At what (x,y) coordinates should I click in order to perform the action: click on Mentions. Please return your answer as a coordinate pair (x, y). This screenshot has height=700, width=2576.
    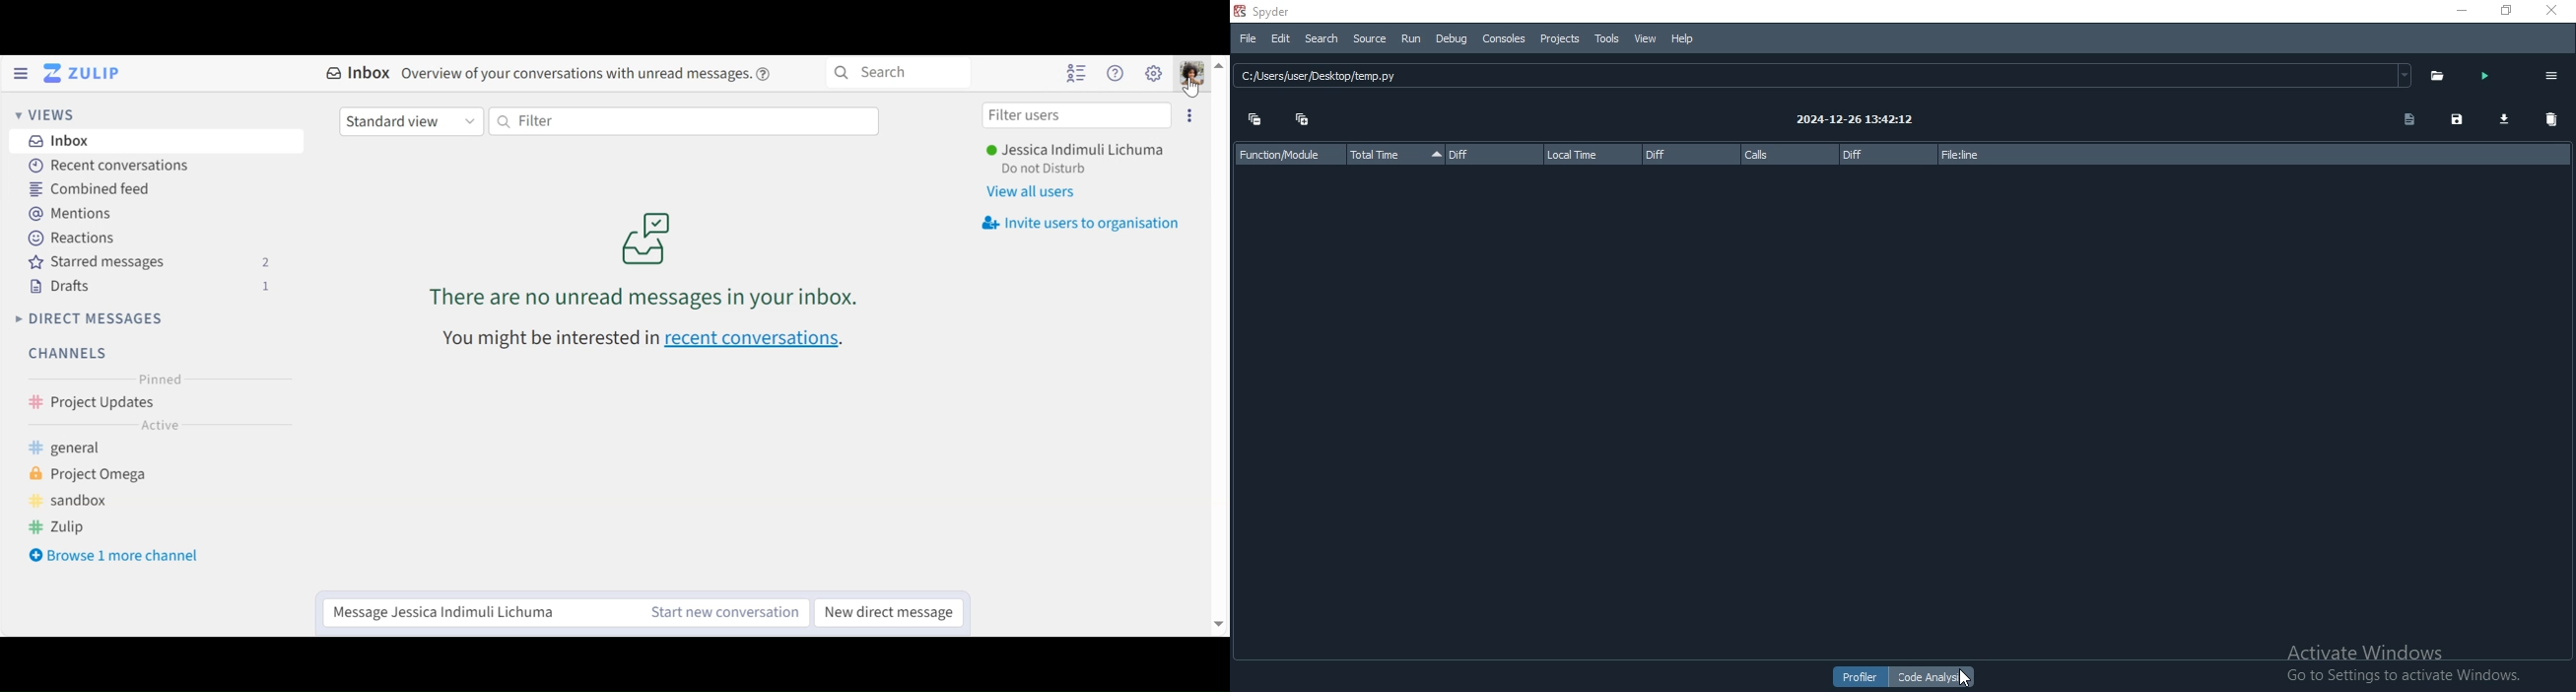
    Looking at the image, I should click on (72, 213).